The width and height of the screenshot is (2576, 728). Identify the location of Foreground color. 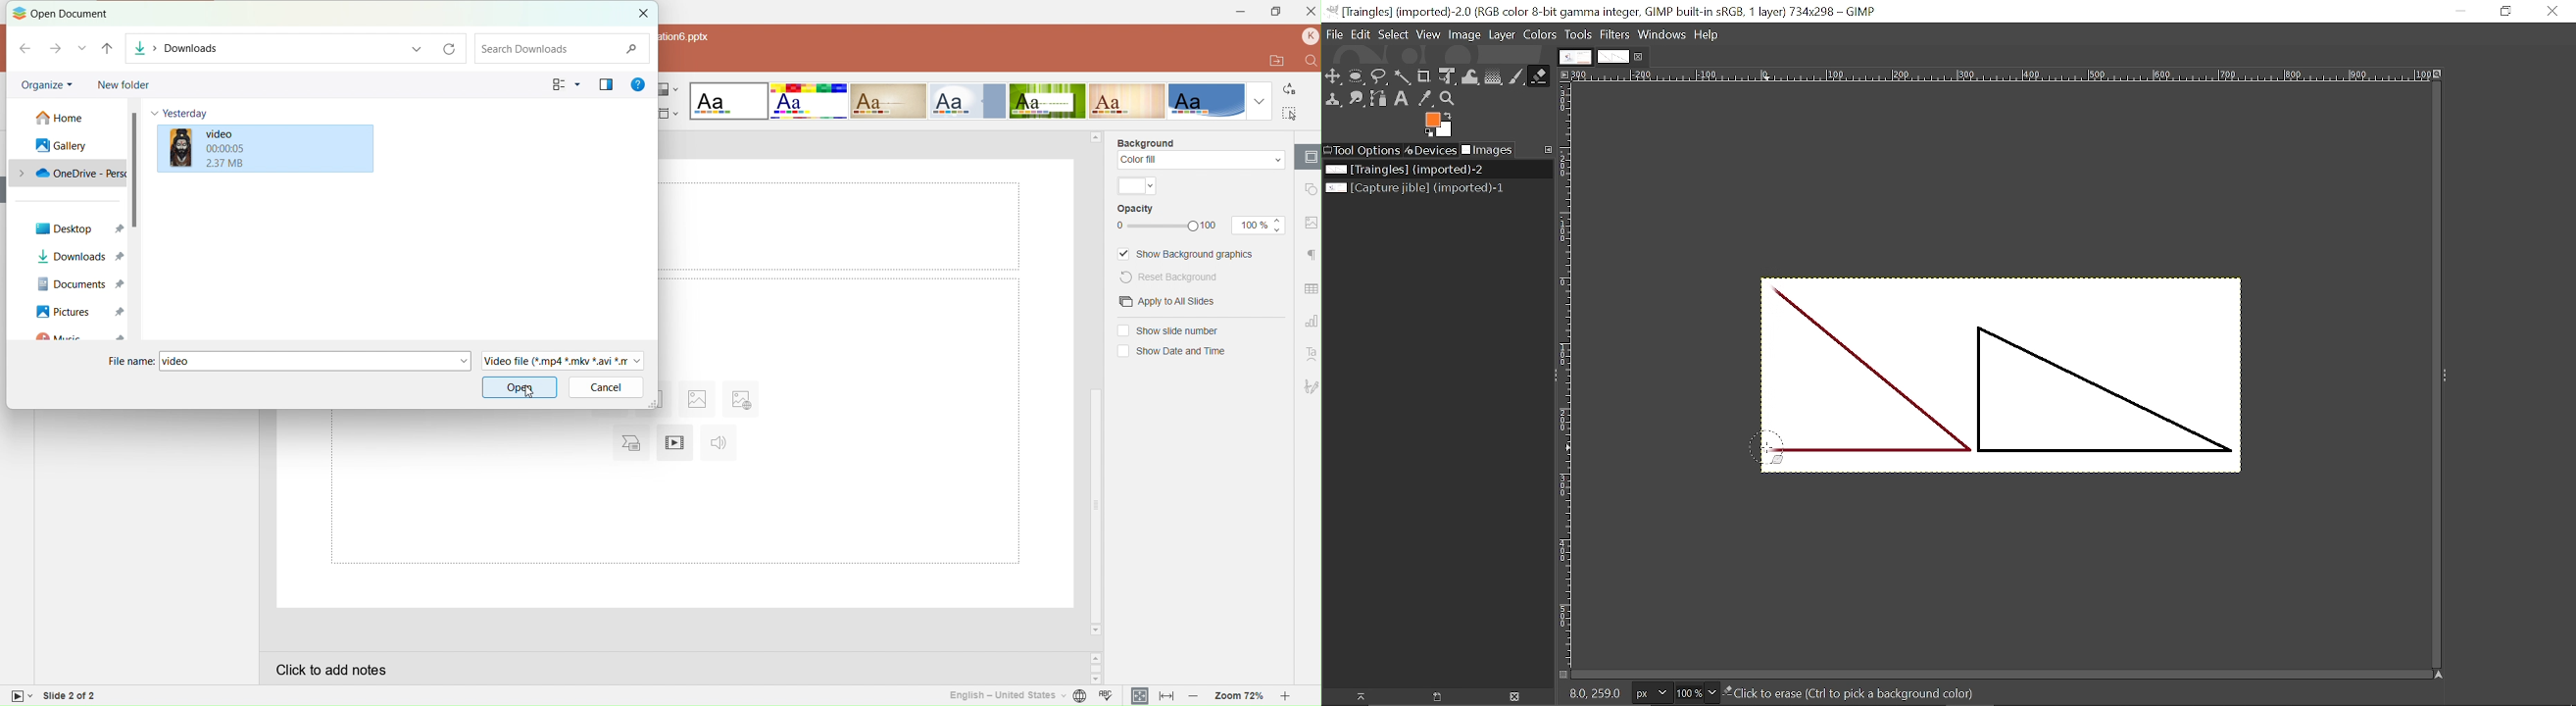
(1440, 125).